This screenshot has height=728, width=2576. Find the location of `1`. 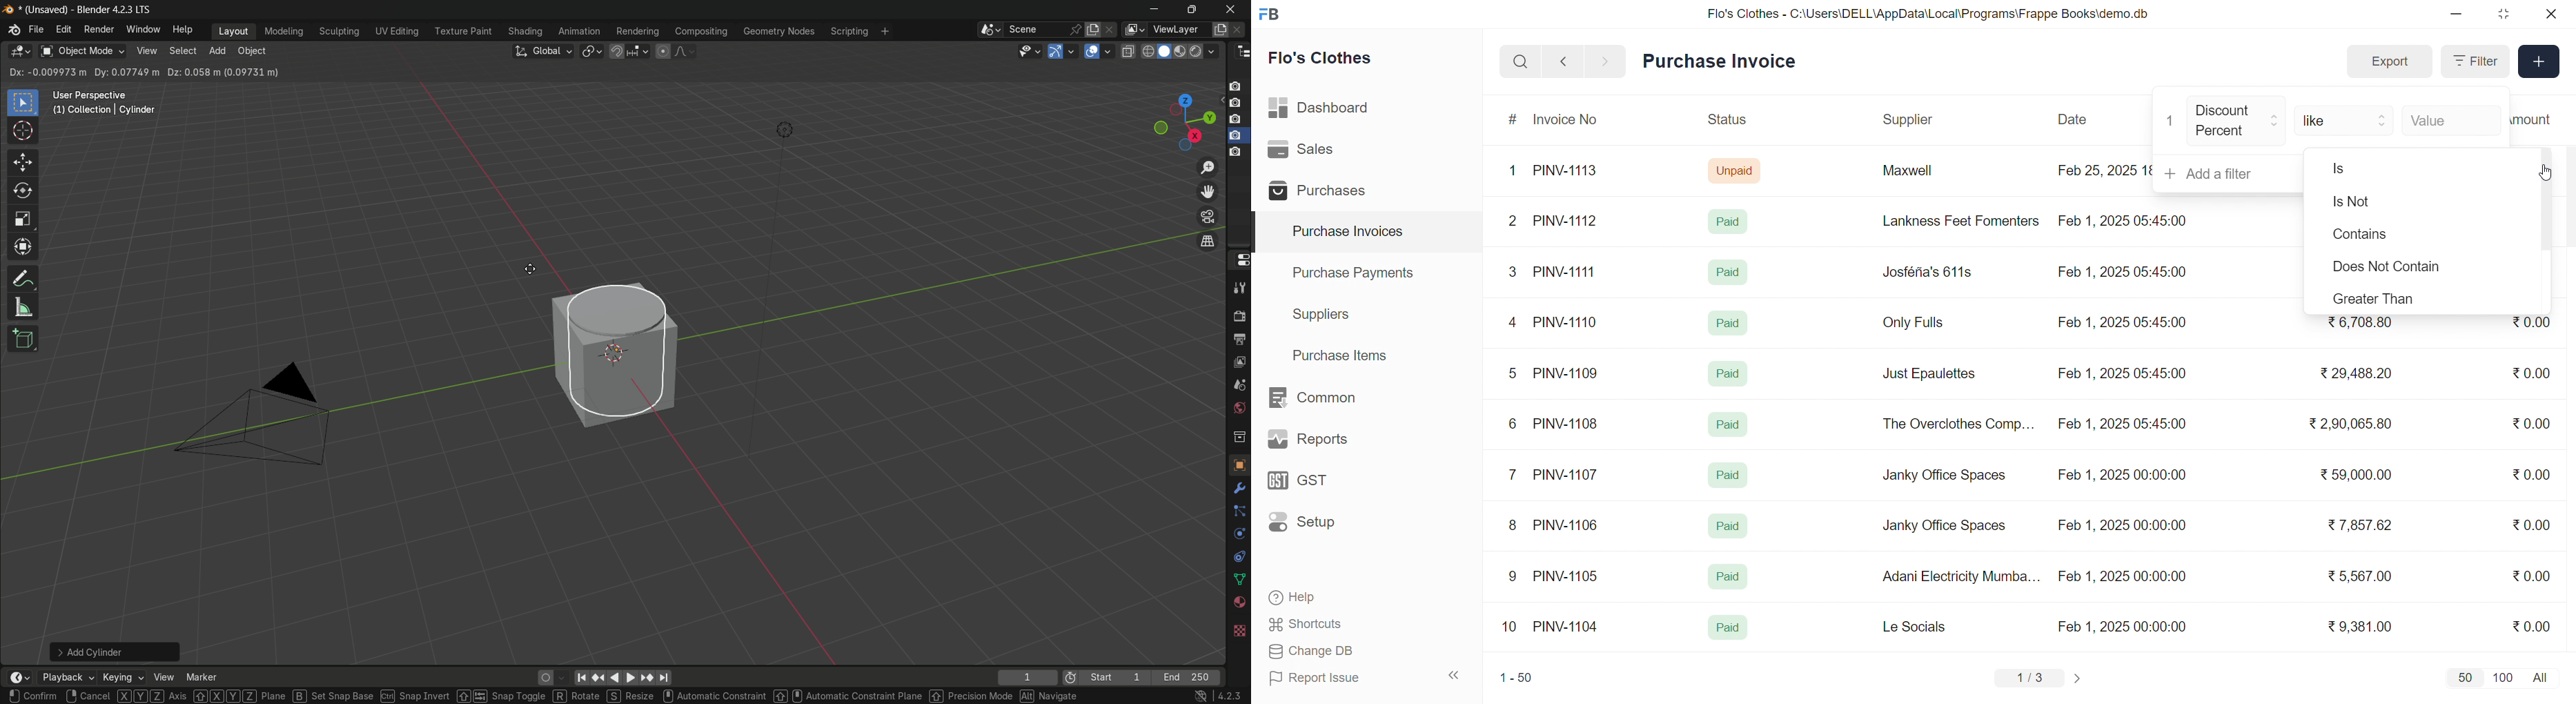

1 is located at coordinates (1515, 171).